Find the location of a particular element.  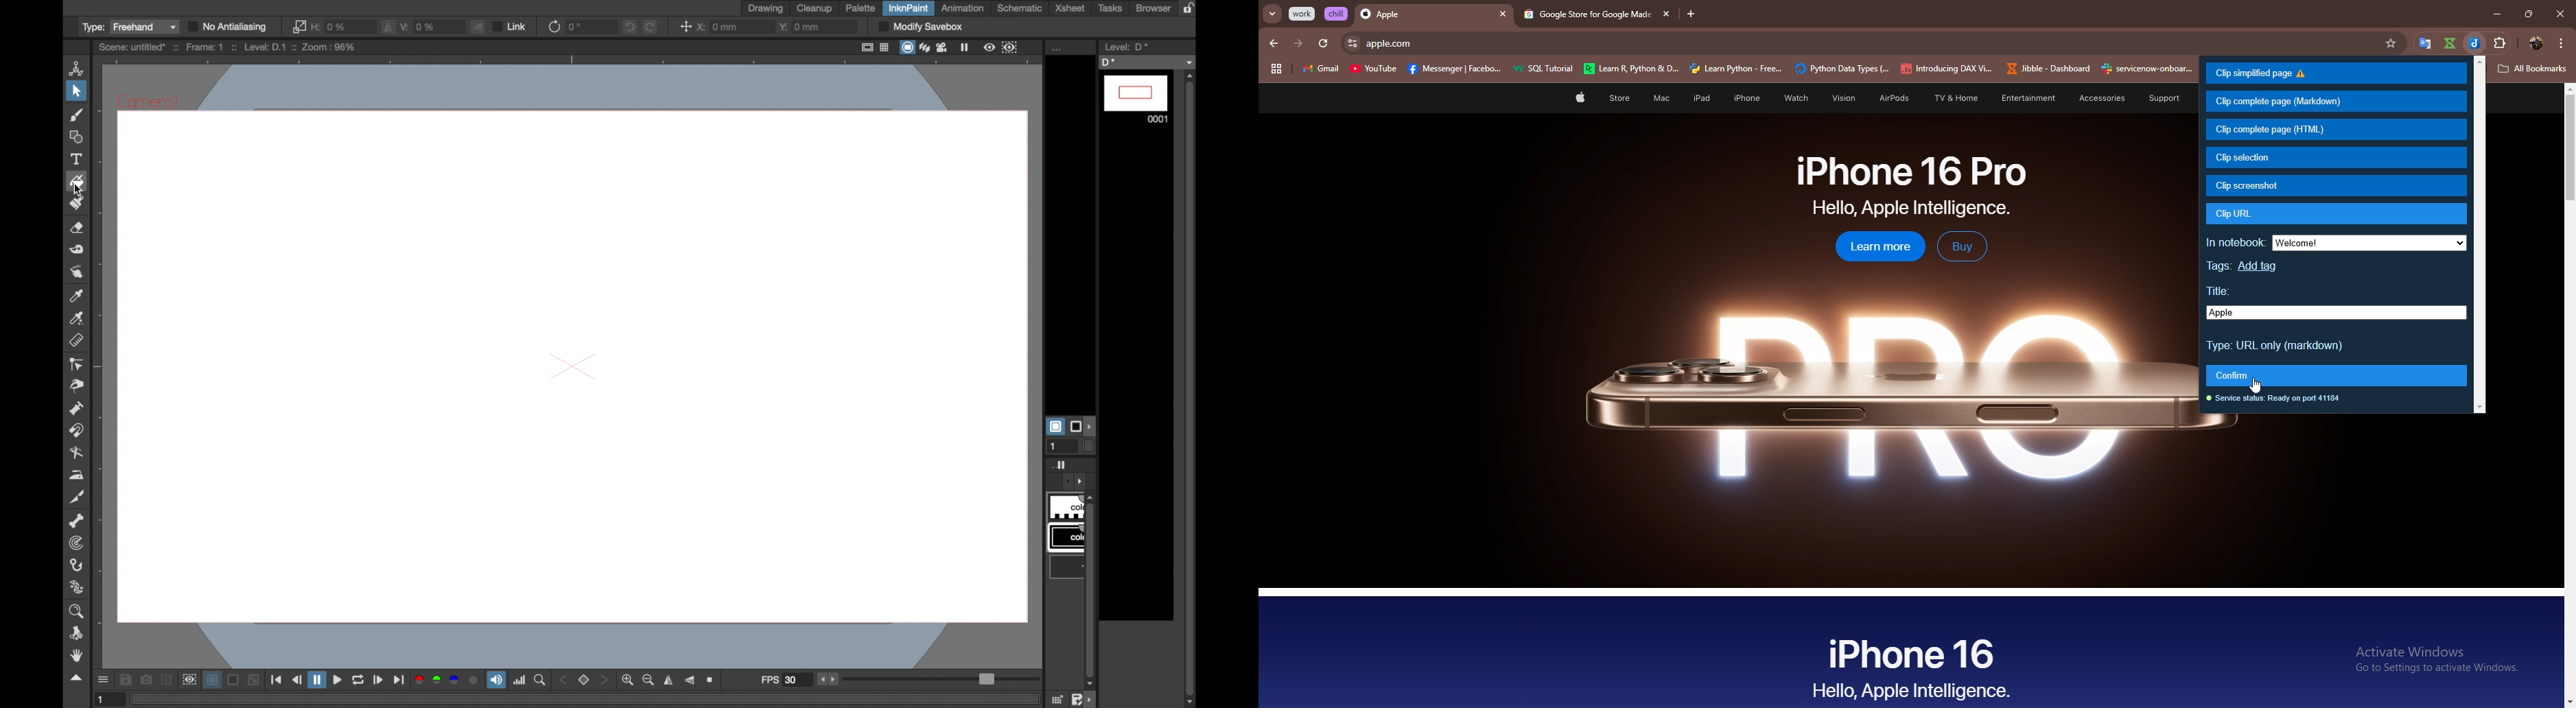

Vision is located at coordinates (1839, 98).